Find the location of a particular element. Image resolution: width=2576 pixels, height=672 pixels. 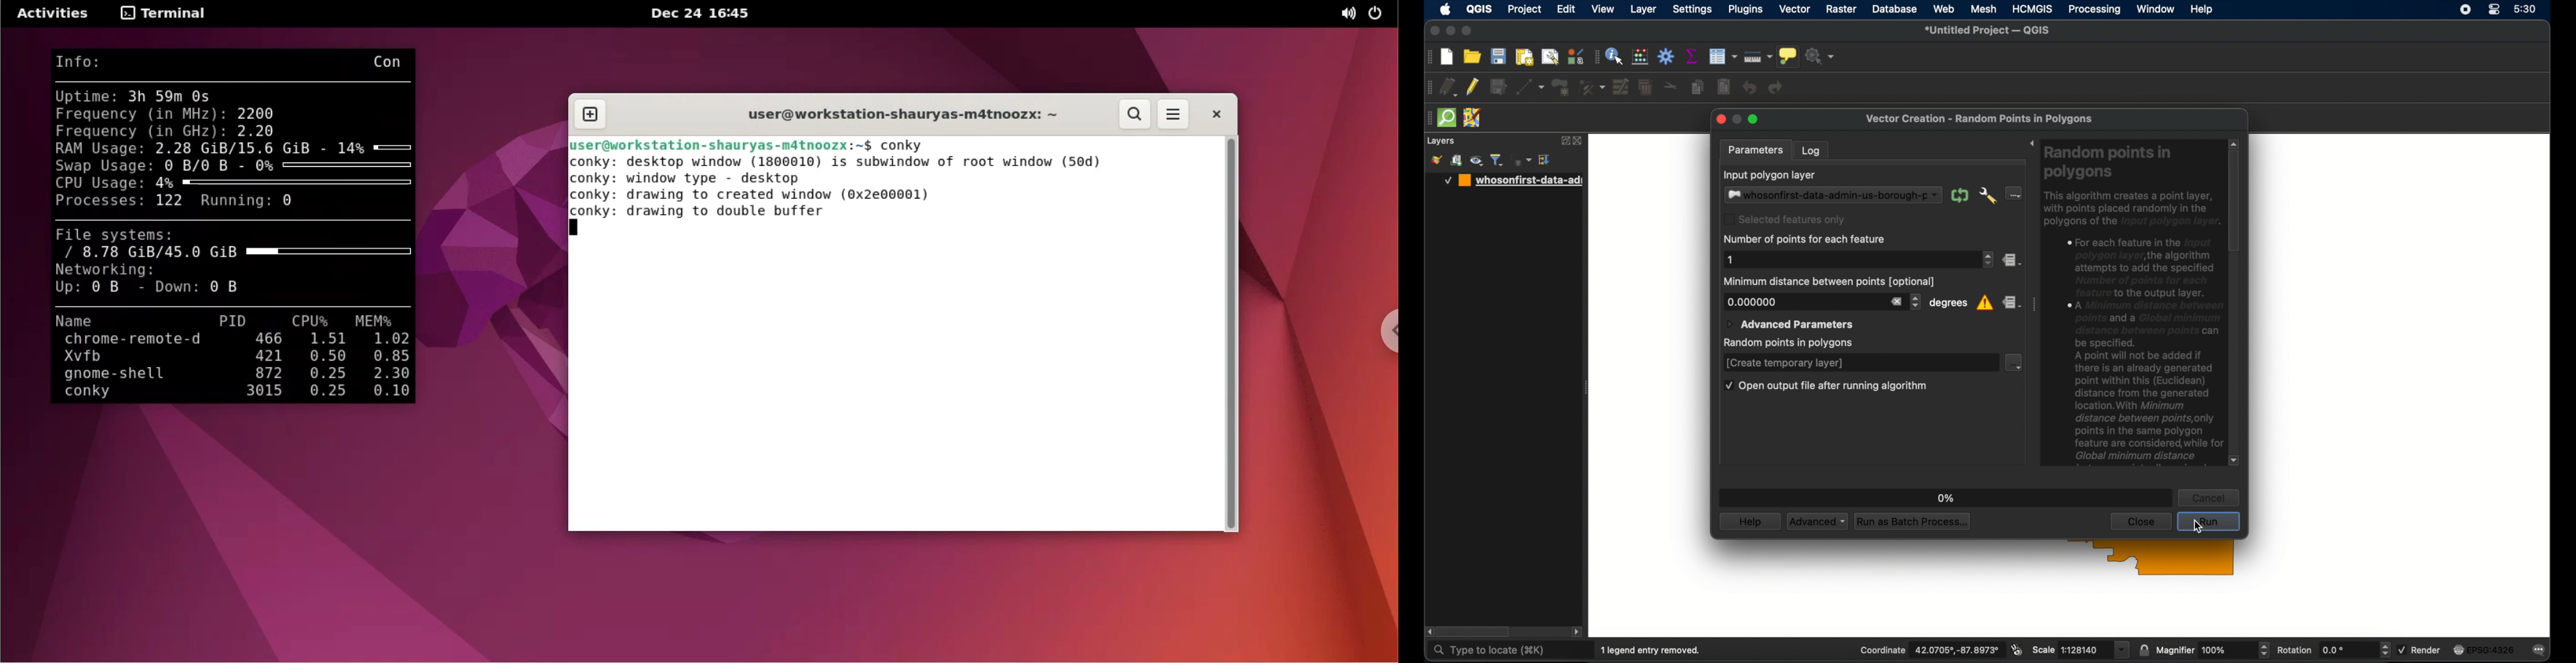

QGIS is located at coordinates (1479, 9).